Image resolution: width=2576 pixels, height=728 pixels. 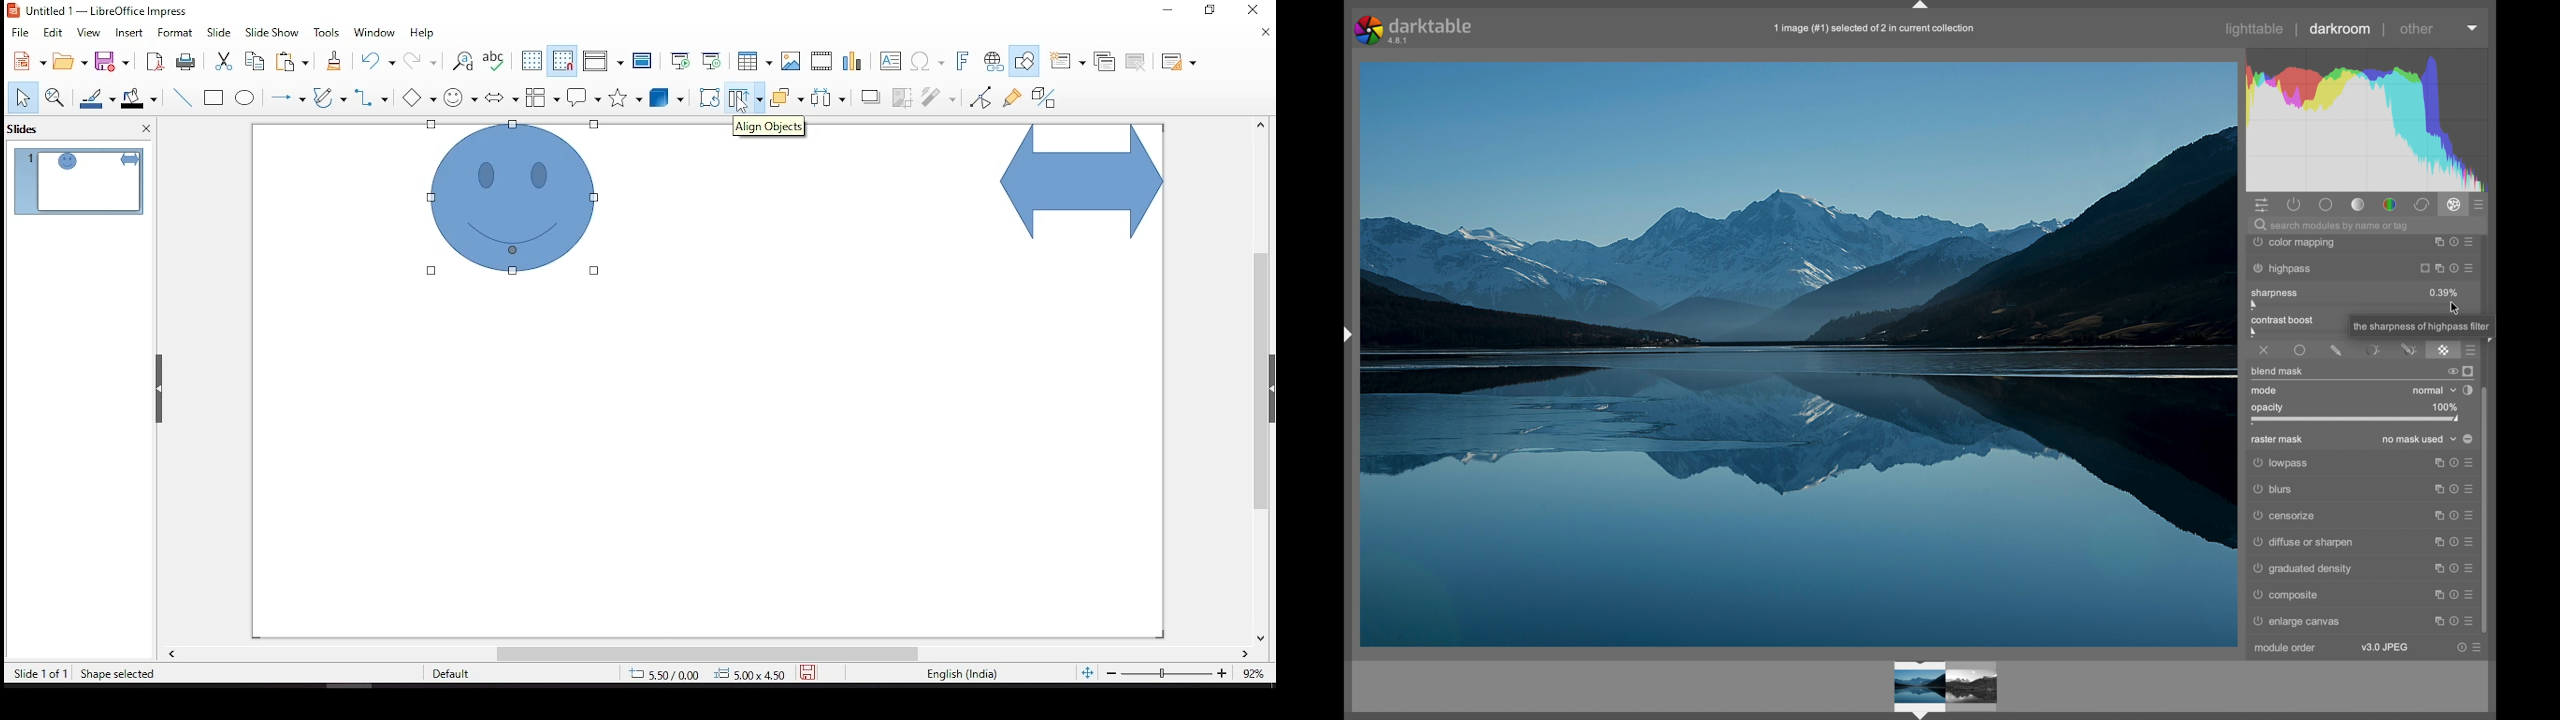 What do you see at coordinates (176, 32) in the screenshot?
I see `format` at bounding box center [176, 32].